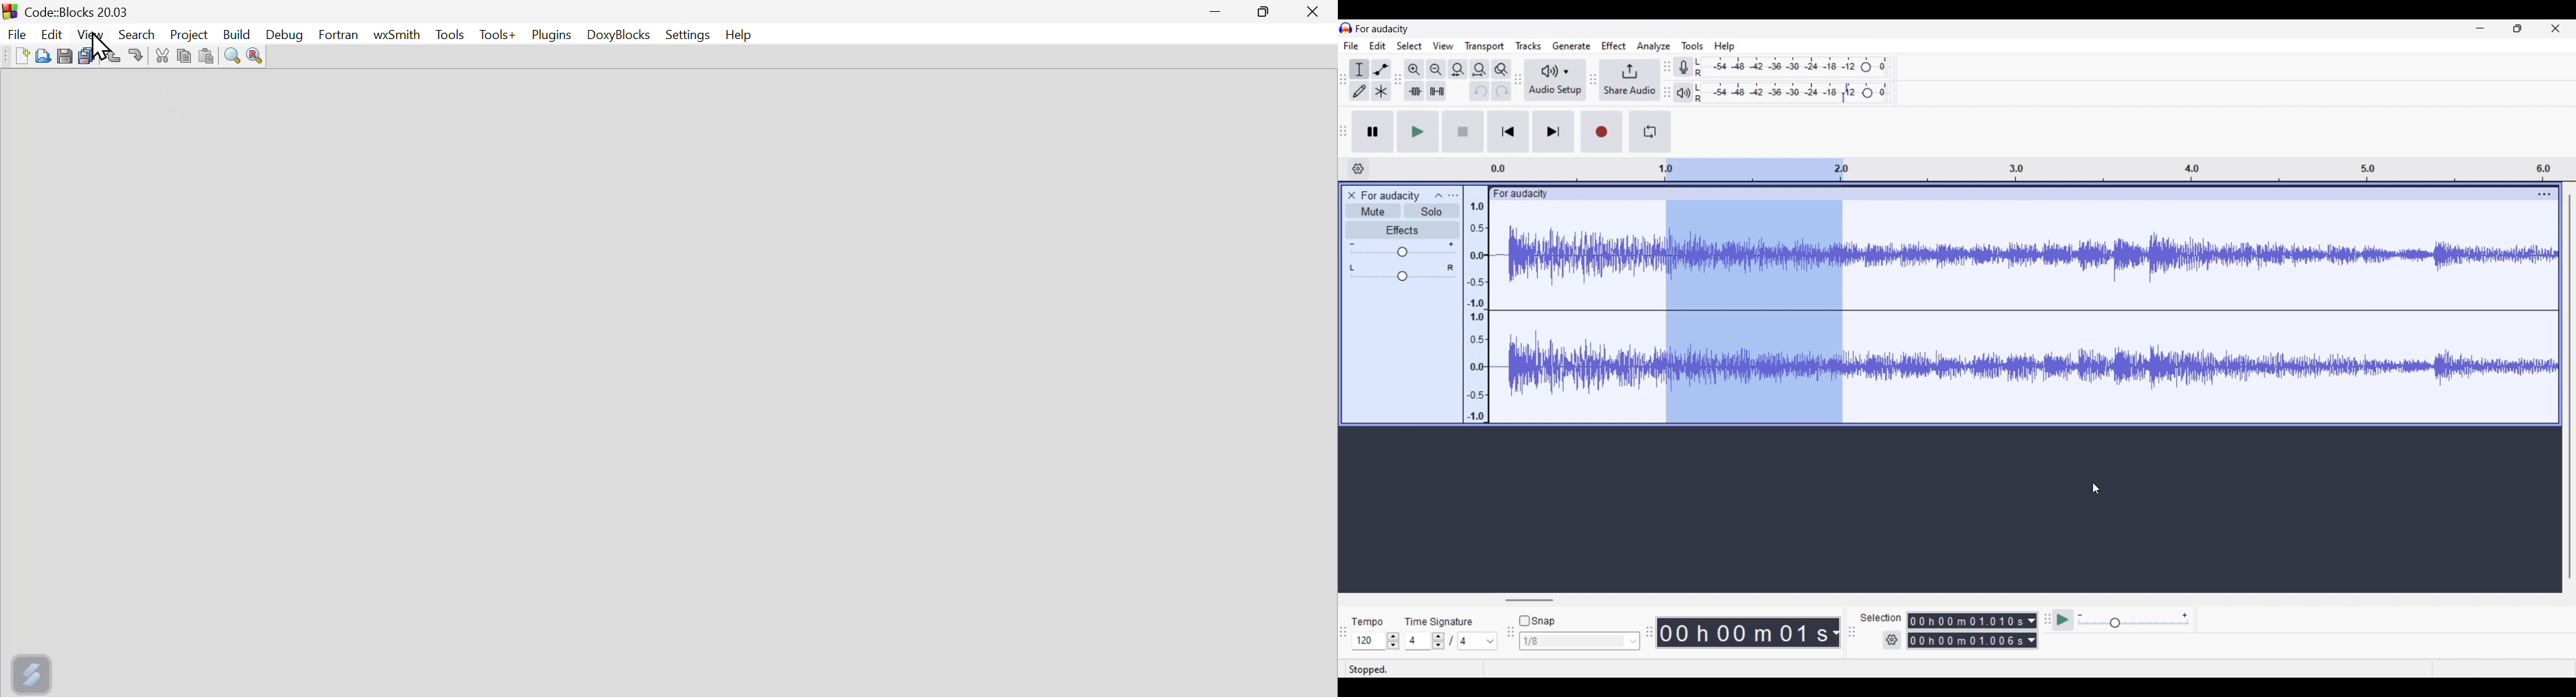  Describe the element at coordinates (1439, 621) in the screenshot. I see `time signature` at that location.